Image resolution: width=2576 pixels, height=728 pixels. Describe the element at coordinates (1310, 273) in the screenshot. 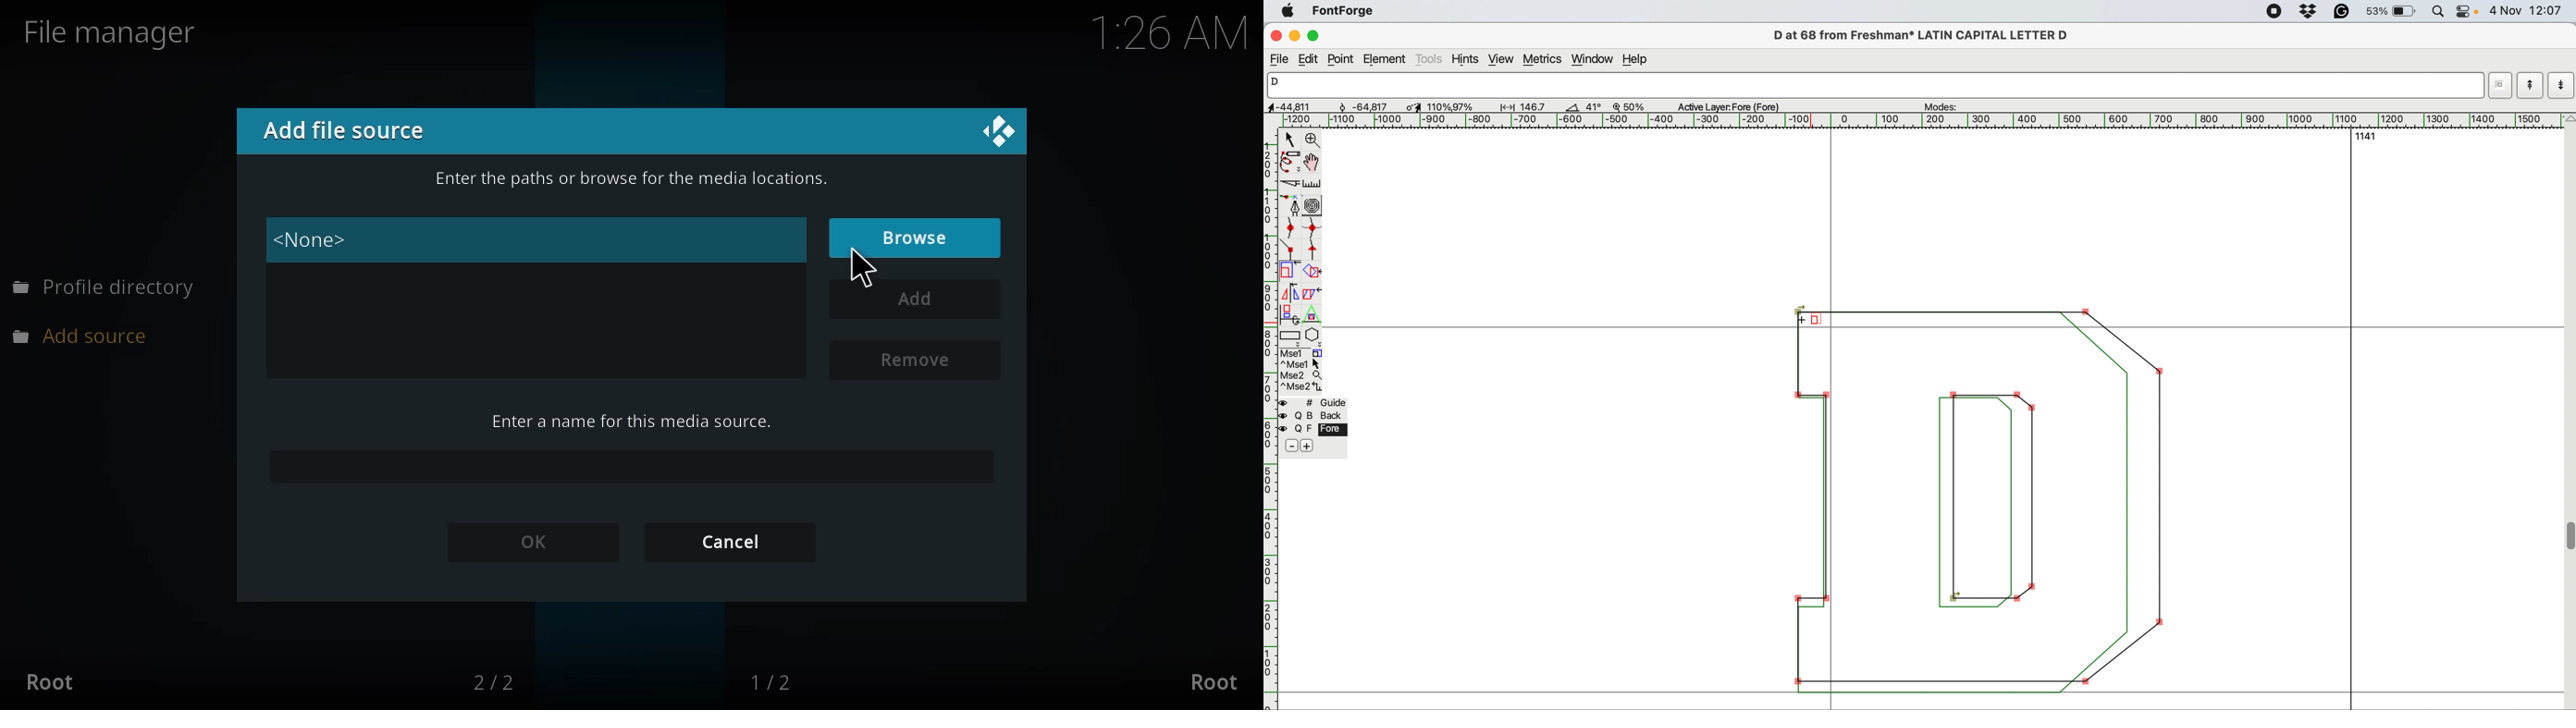

I see `rotate the selection` at that location.